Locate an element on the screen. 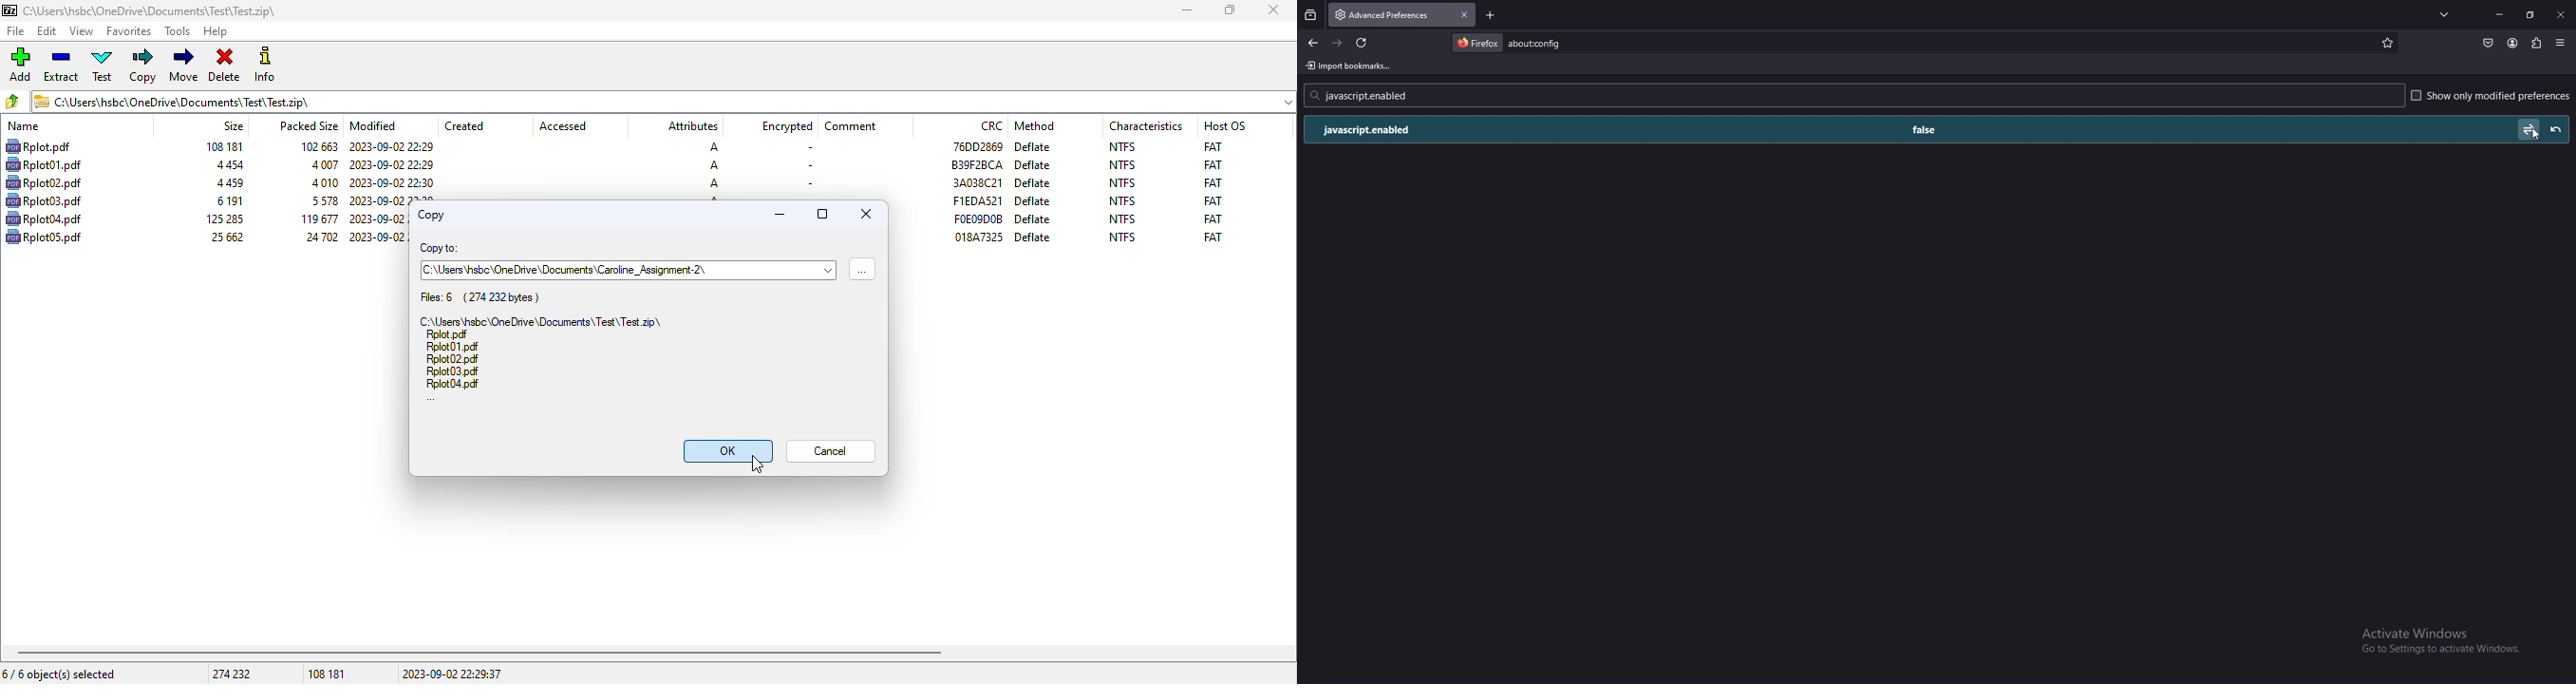  cancel is located at coordinates (831, 451).